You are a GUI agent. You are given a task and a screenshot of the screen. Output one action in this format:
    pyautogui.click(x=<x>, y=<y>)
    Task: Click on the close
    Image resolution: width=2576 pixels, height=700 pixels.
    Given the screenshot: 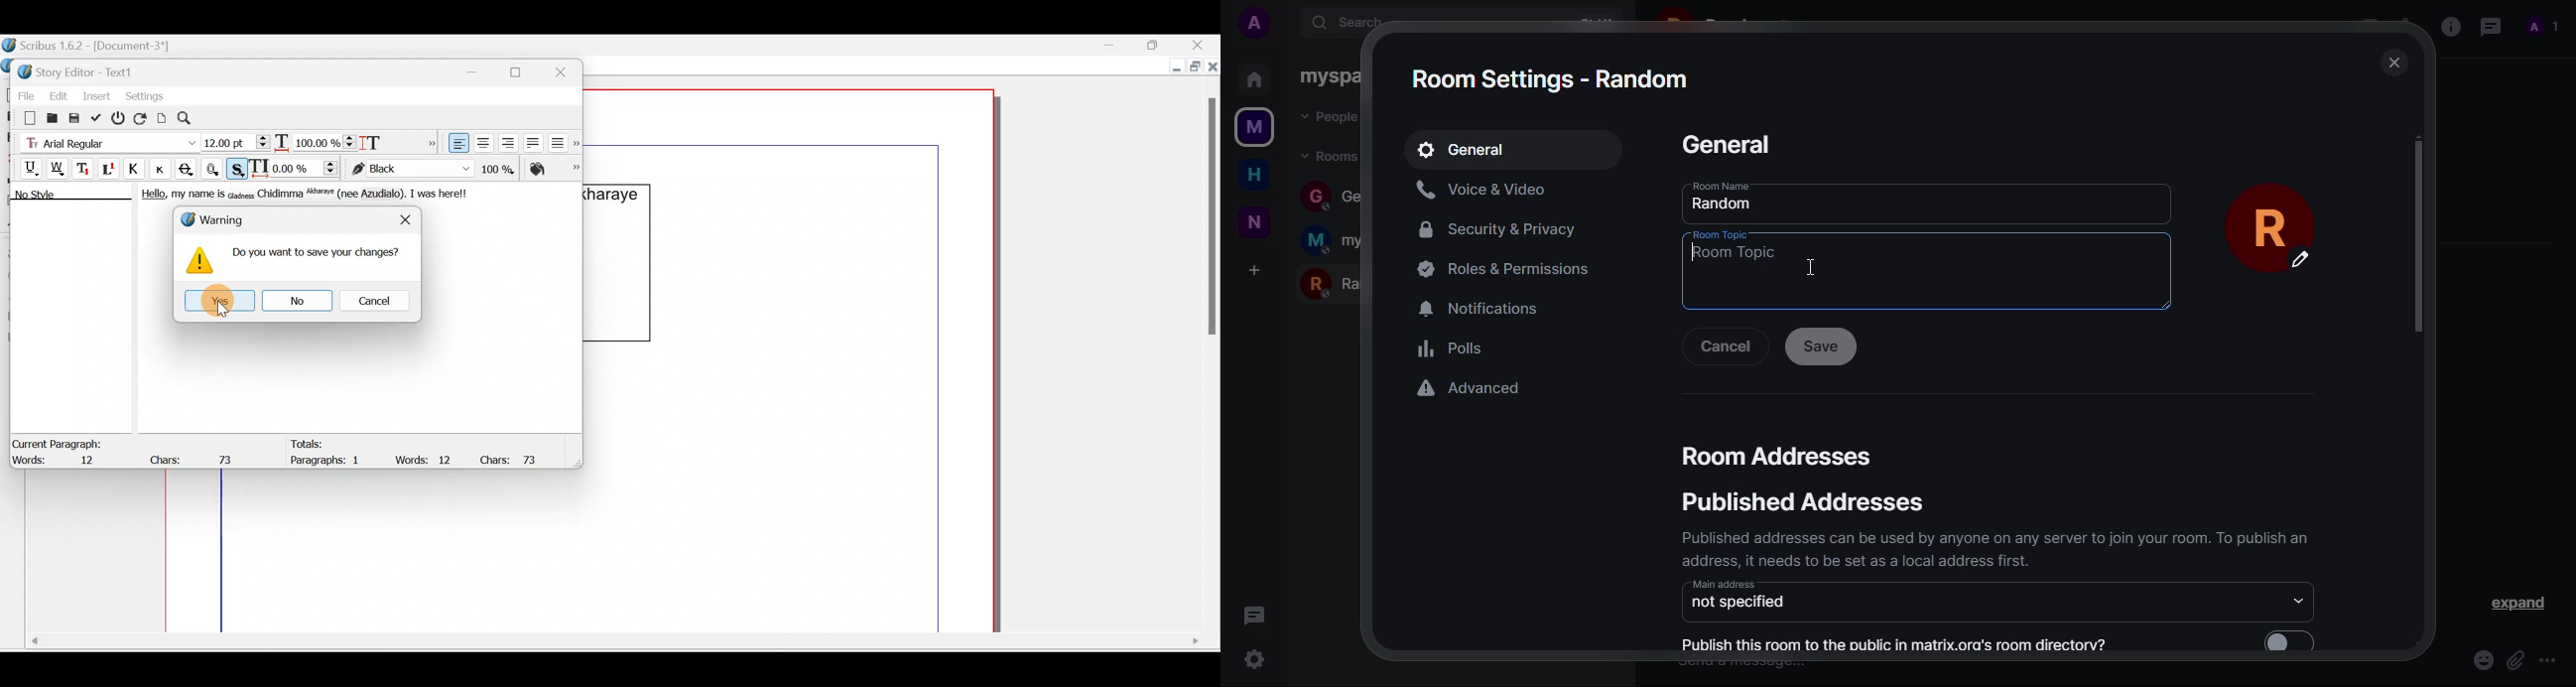 What is the action you would take?
    pyautogui.click(x=2389, y=62)
    